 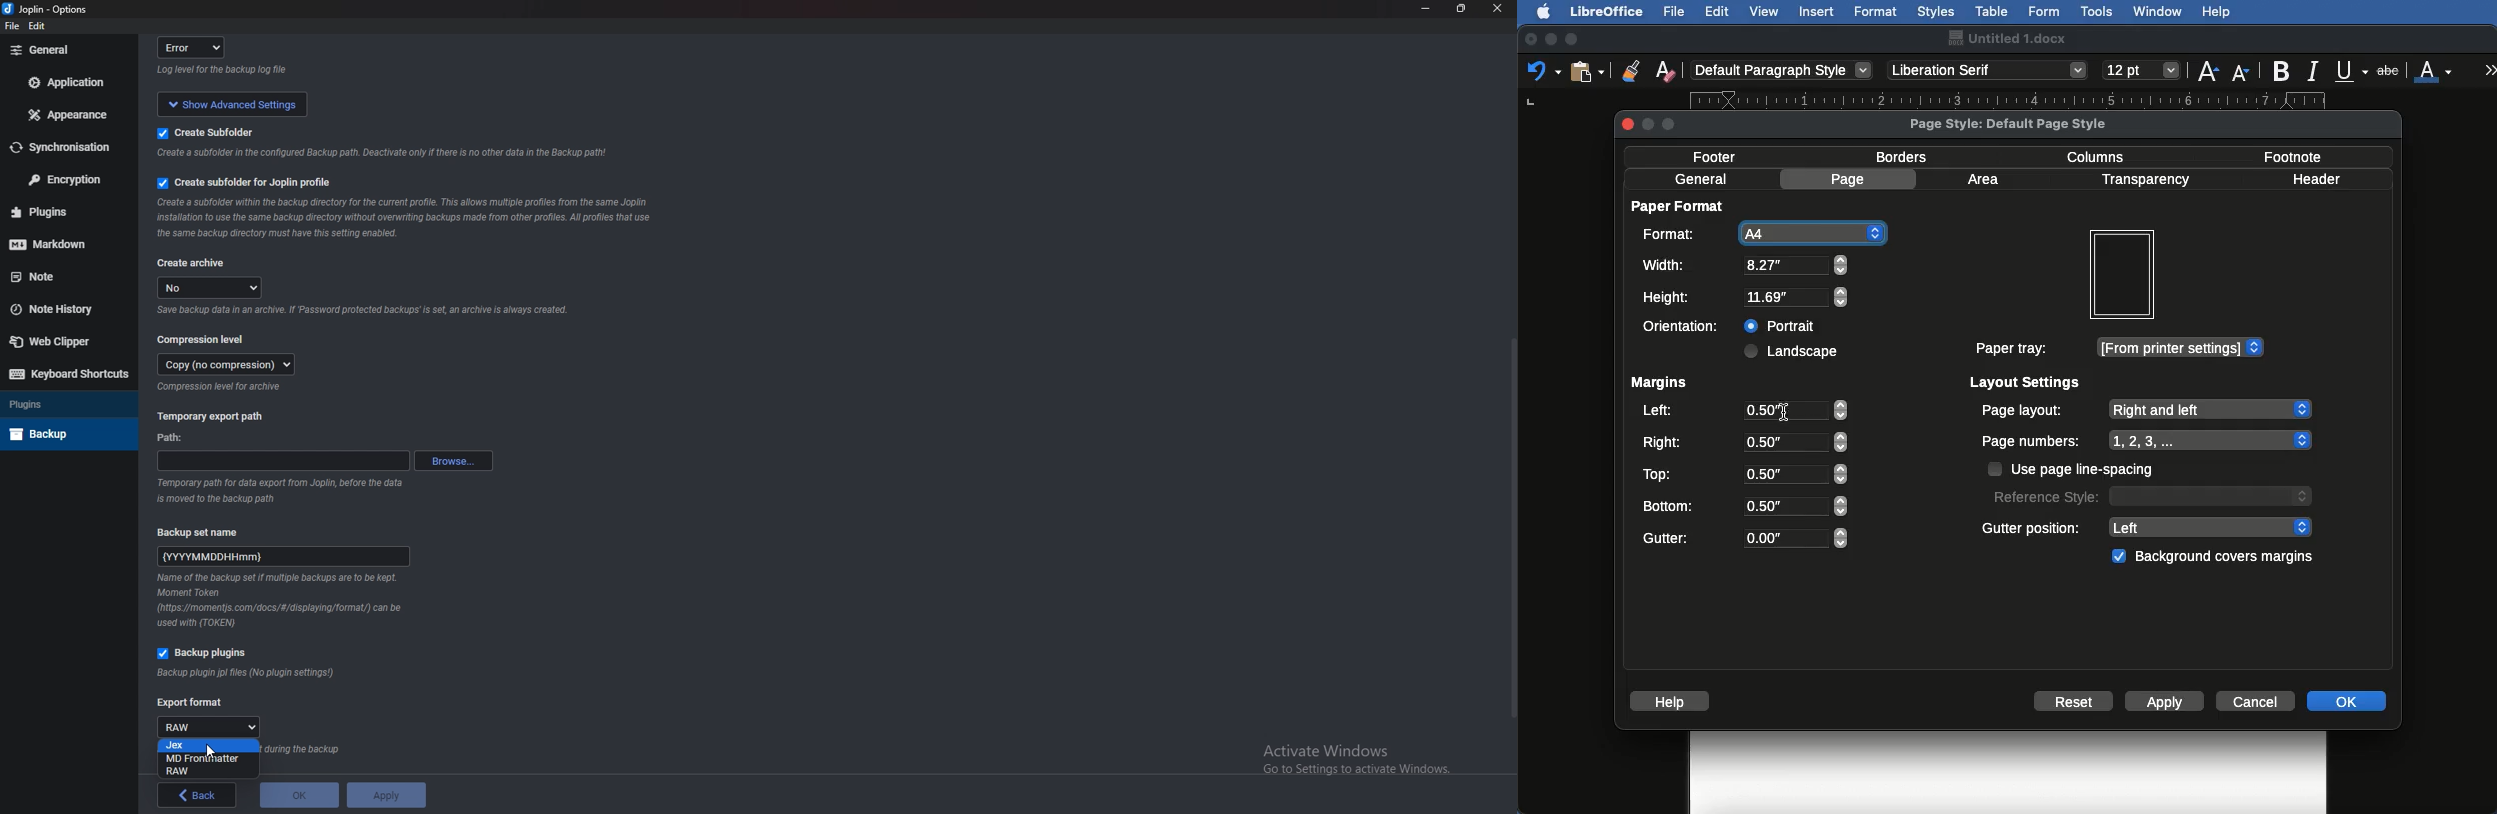 I want to click on Clear formatting, so click(x=1665, y=69).